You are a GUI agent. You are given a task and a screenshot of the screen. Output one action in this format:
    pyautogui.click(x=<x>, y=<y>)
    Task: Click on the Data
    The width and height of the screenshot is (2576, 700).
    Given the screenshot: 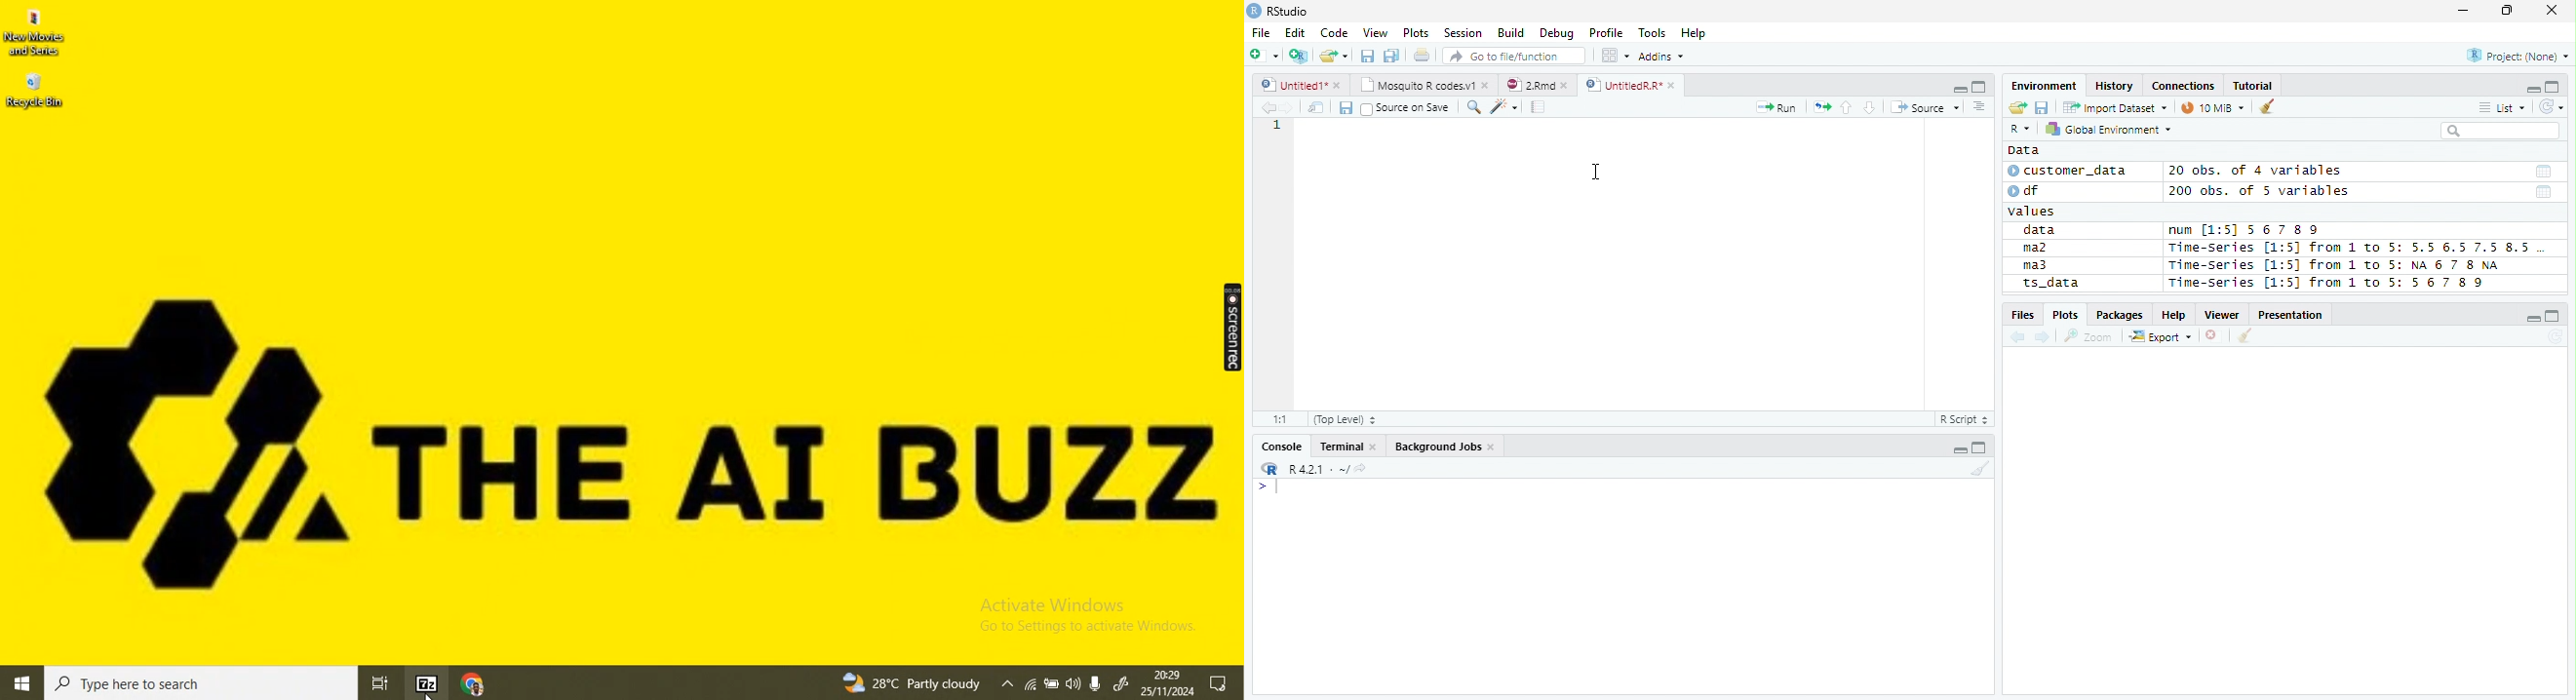 What is the action you would take?
    pyautogui.click(x=2023, y=150)
    